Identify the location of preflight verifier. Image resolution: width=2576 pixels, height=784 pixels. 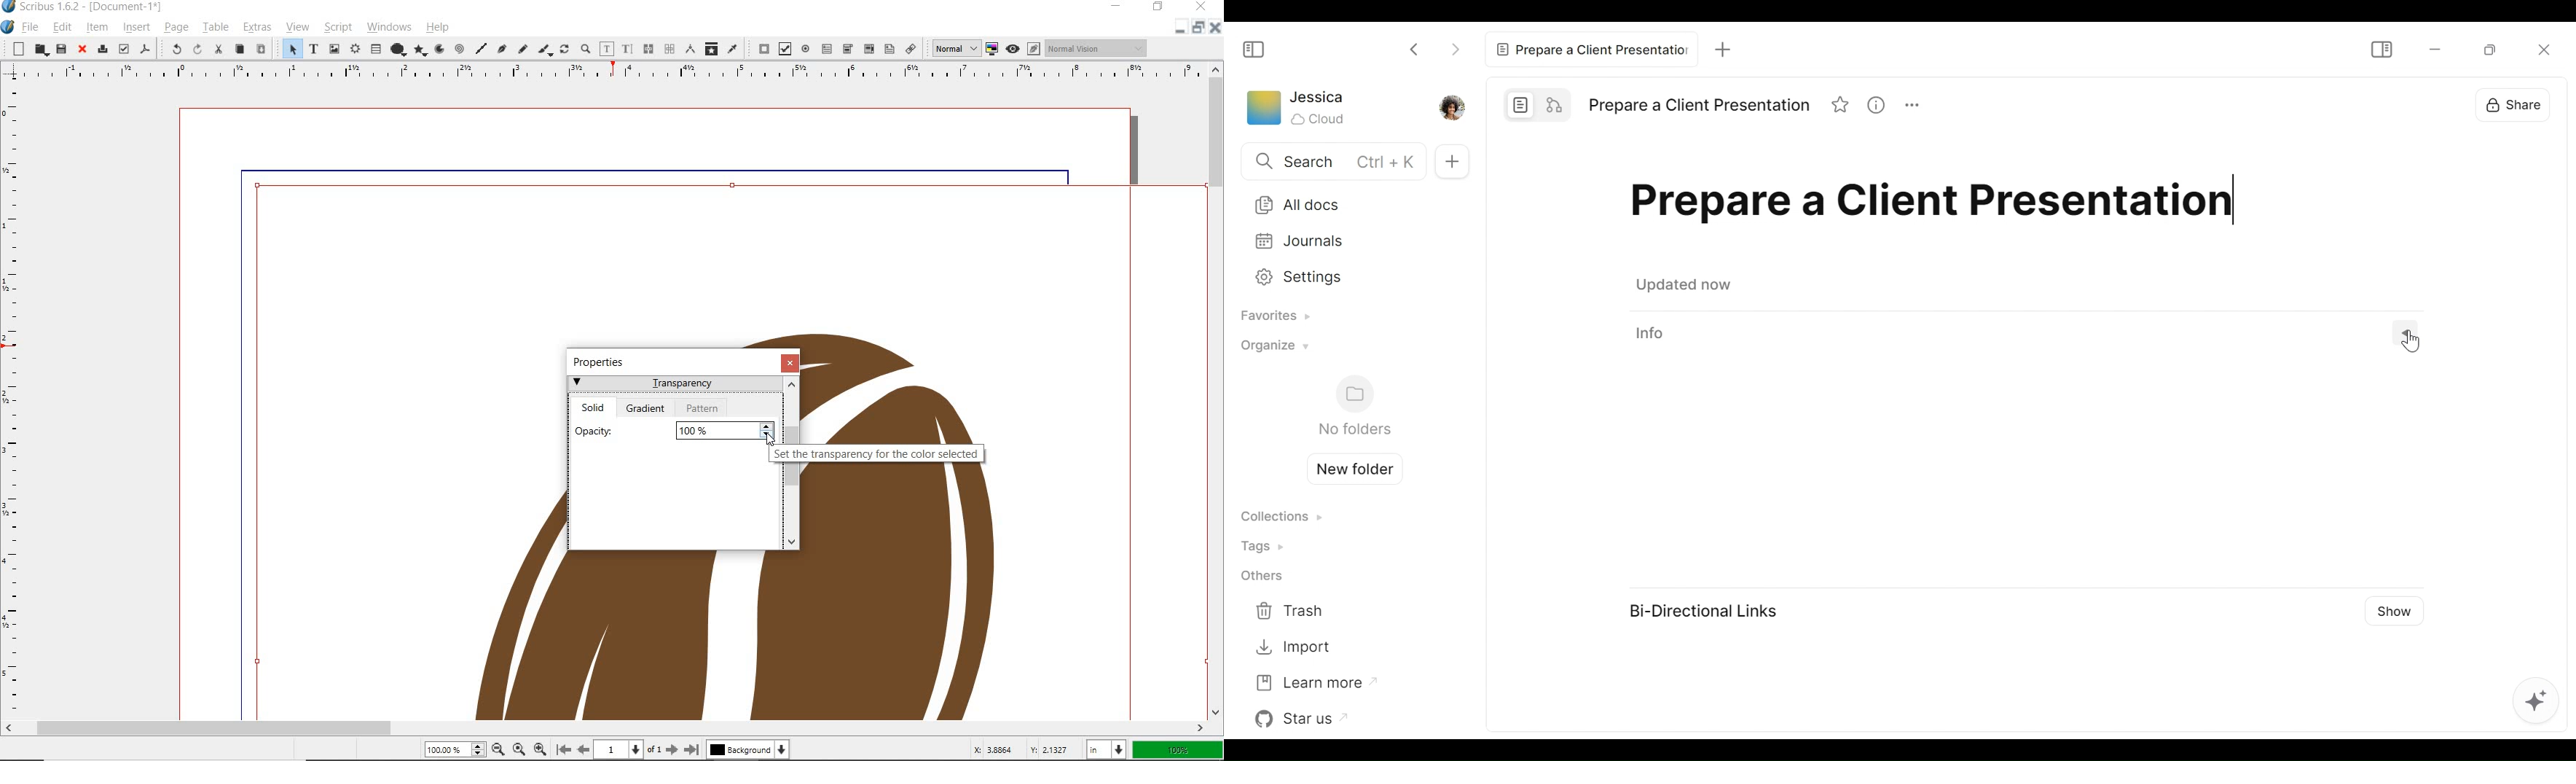
(123, 50).